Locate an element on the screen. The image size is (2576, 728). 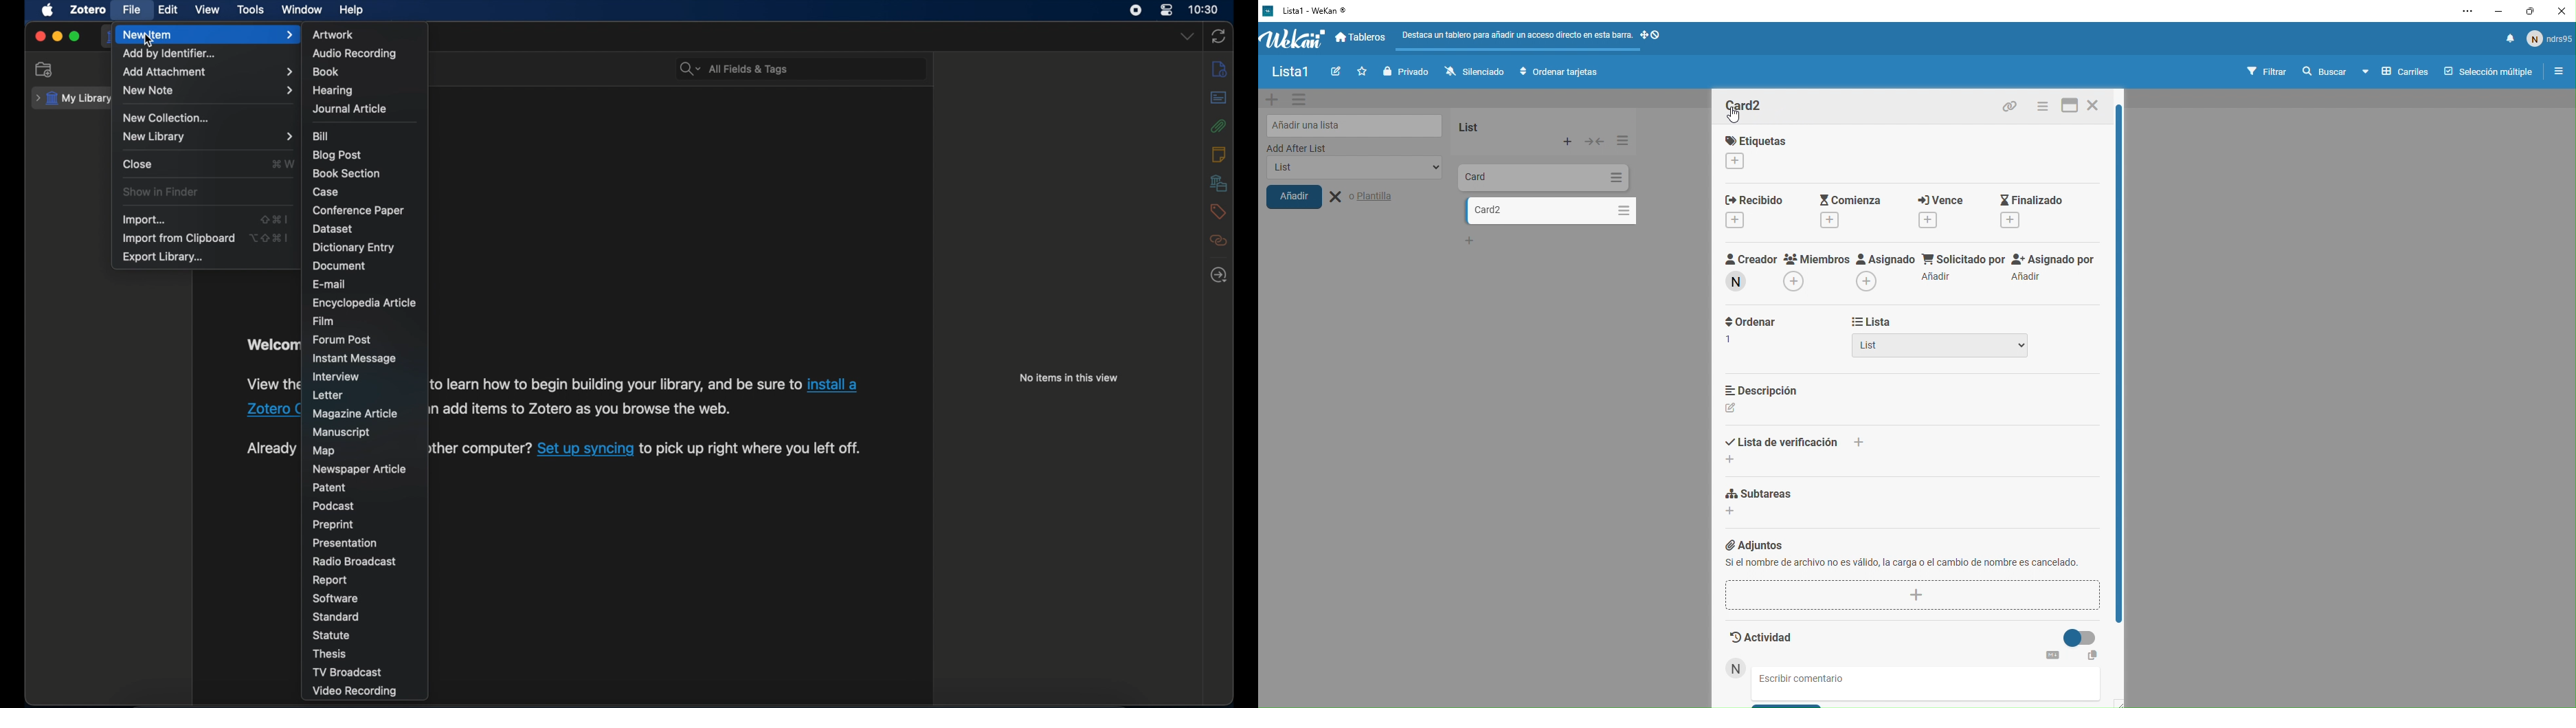
silenciado is located at coordinates (1471, 71).